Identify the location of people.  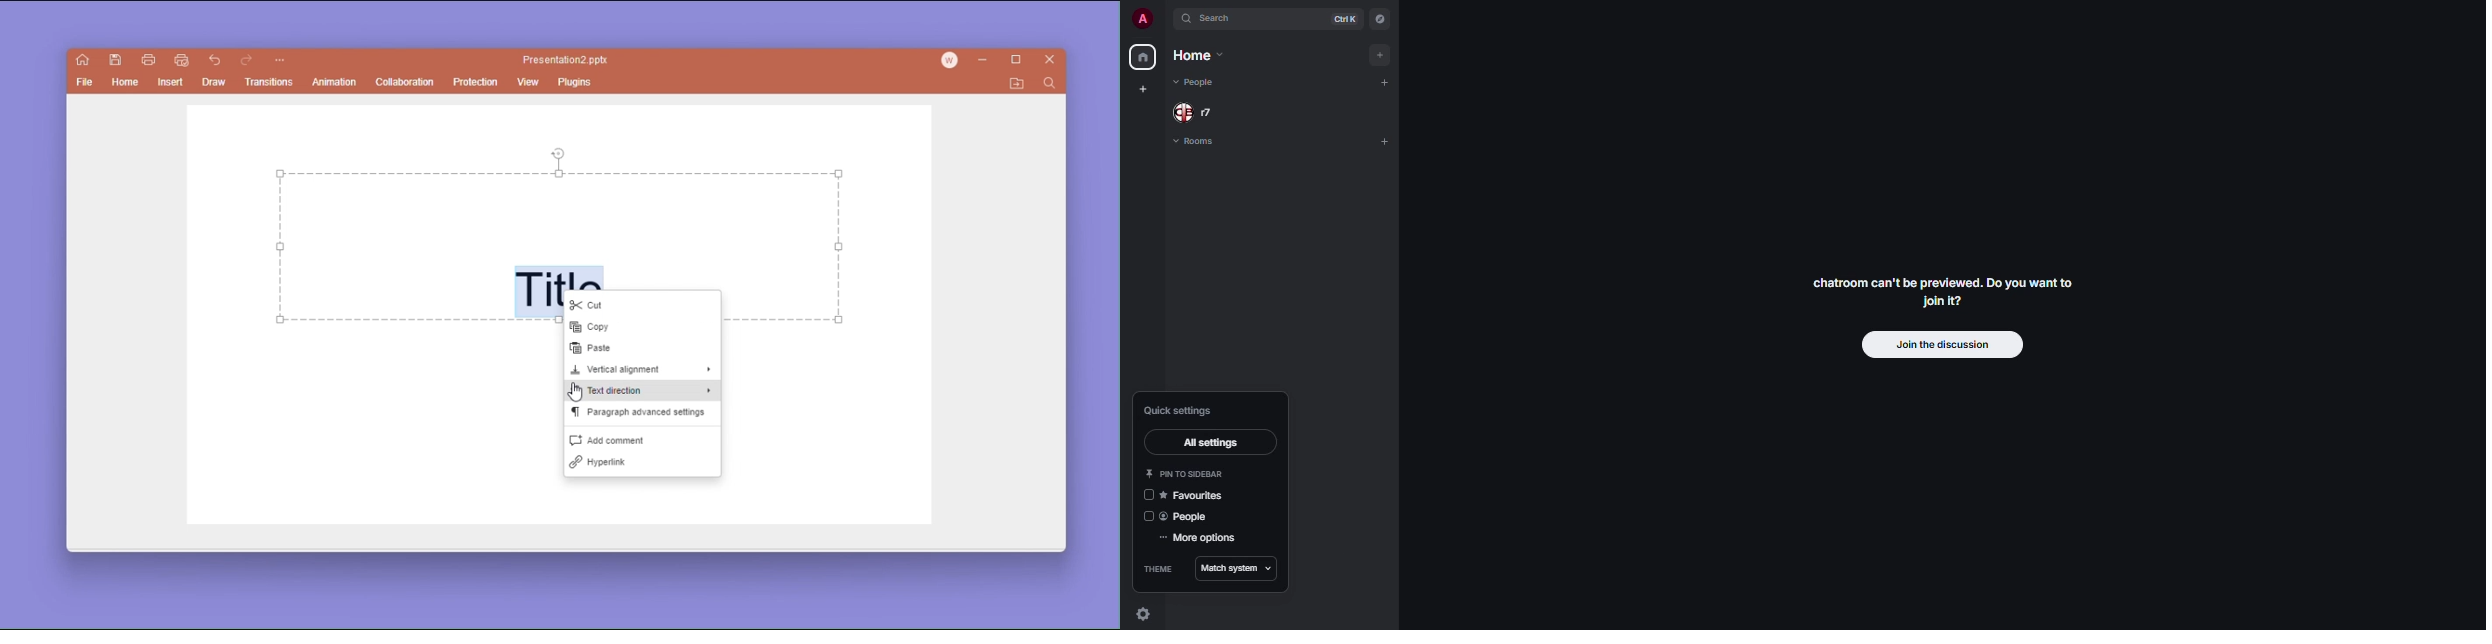
(1191, 518).